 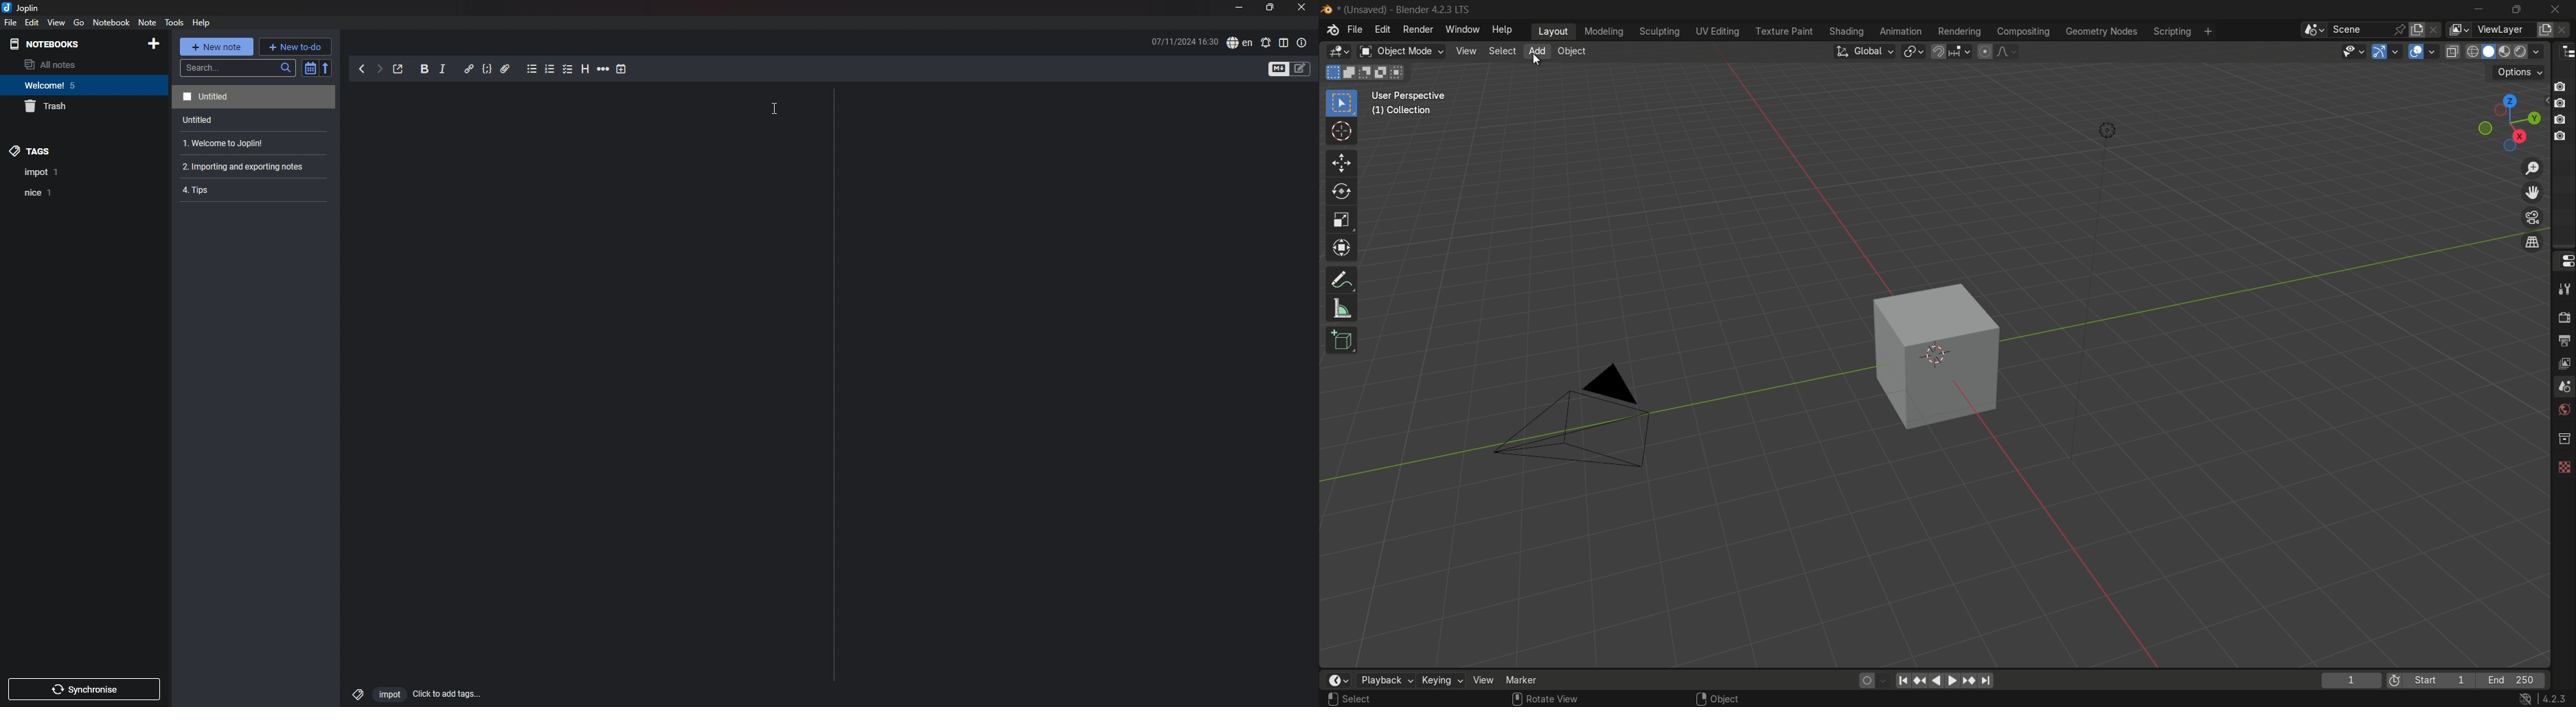 I want to click on notebook, so click(x=111, y=23).